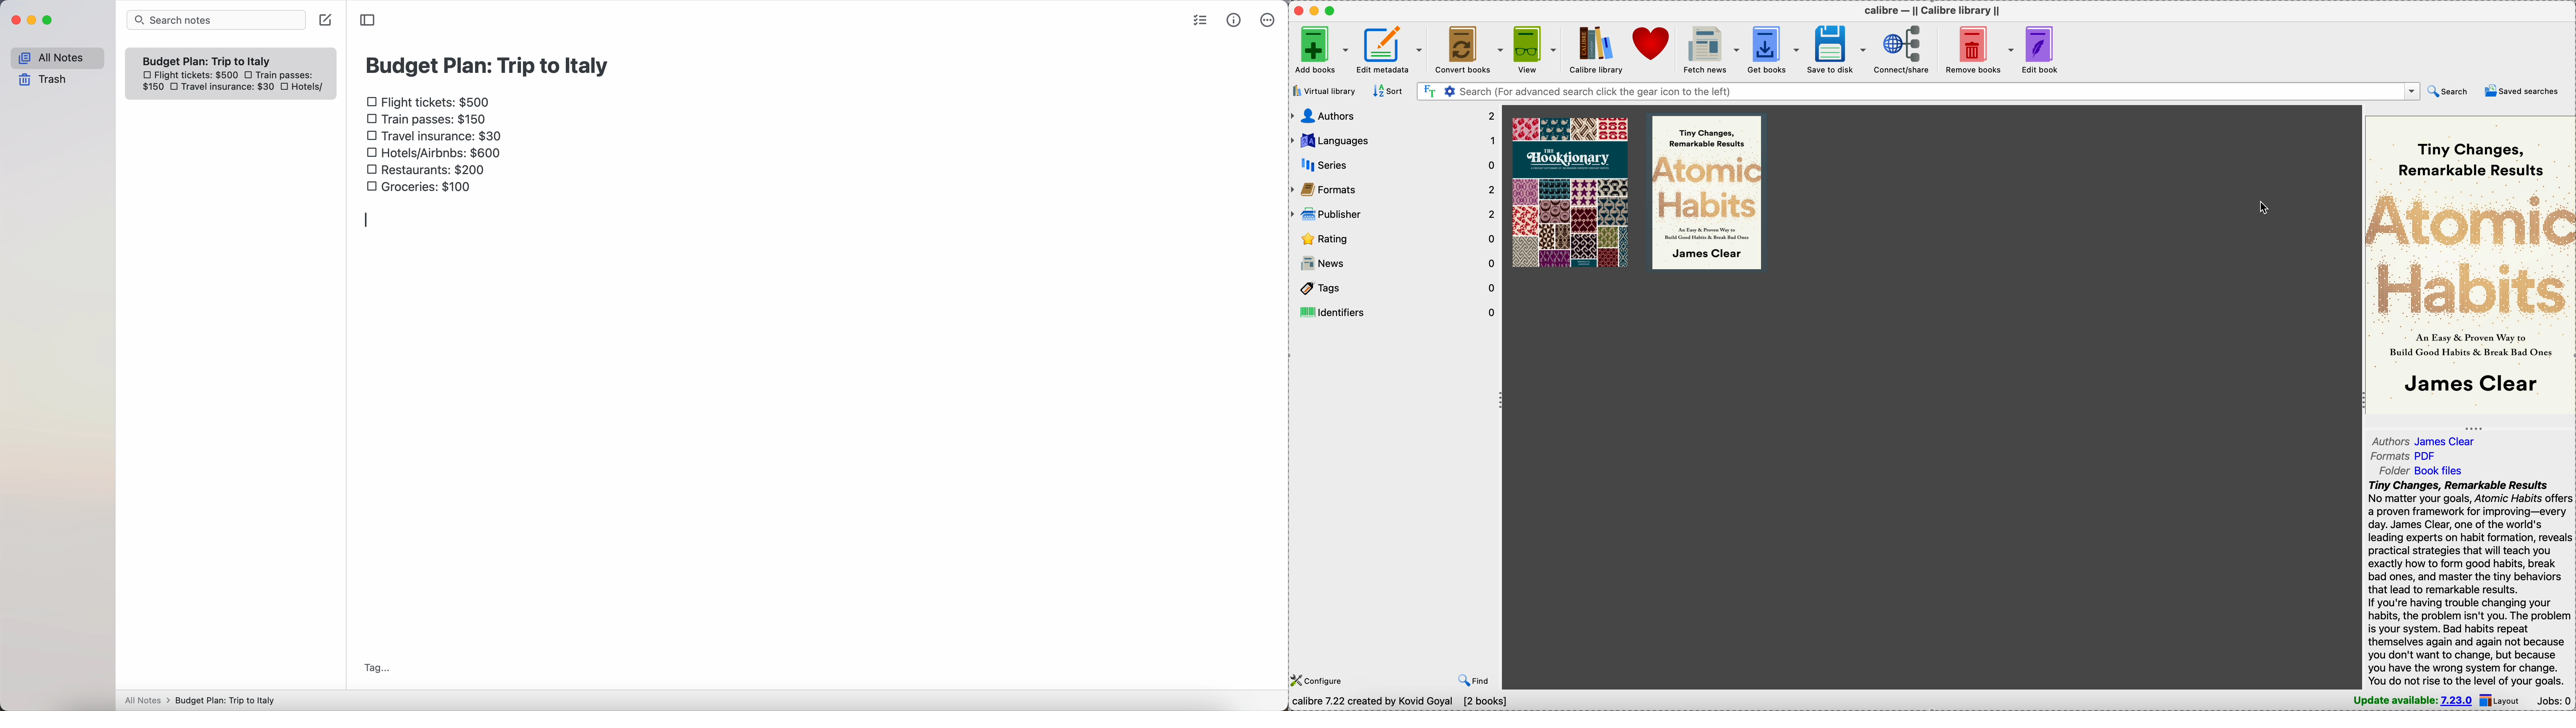 This screenshot has width=2576, height=728. What do you see at coordinates (1394, 216) in the screenshot?
I see `publisher` at bounding box center [1394, 216].